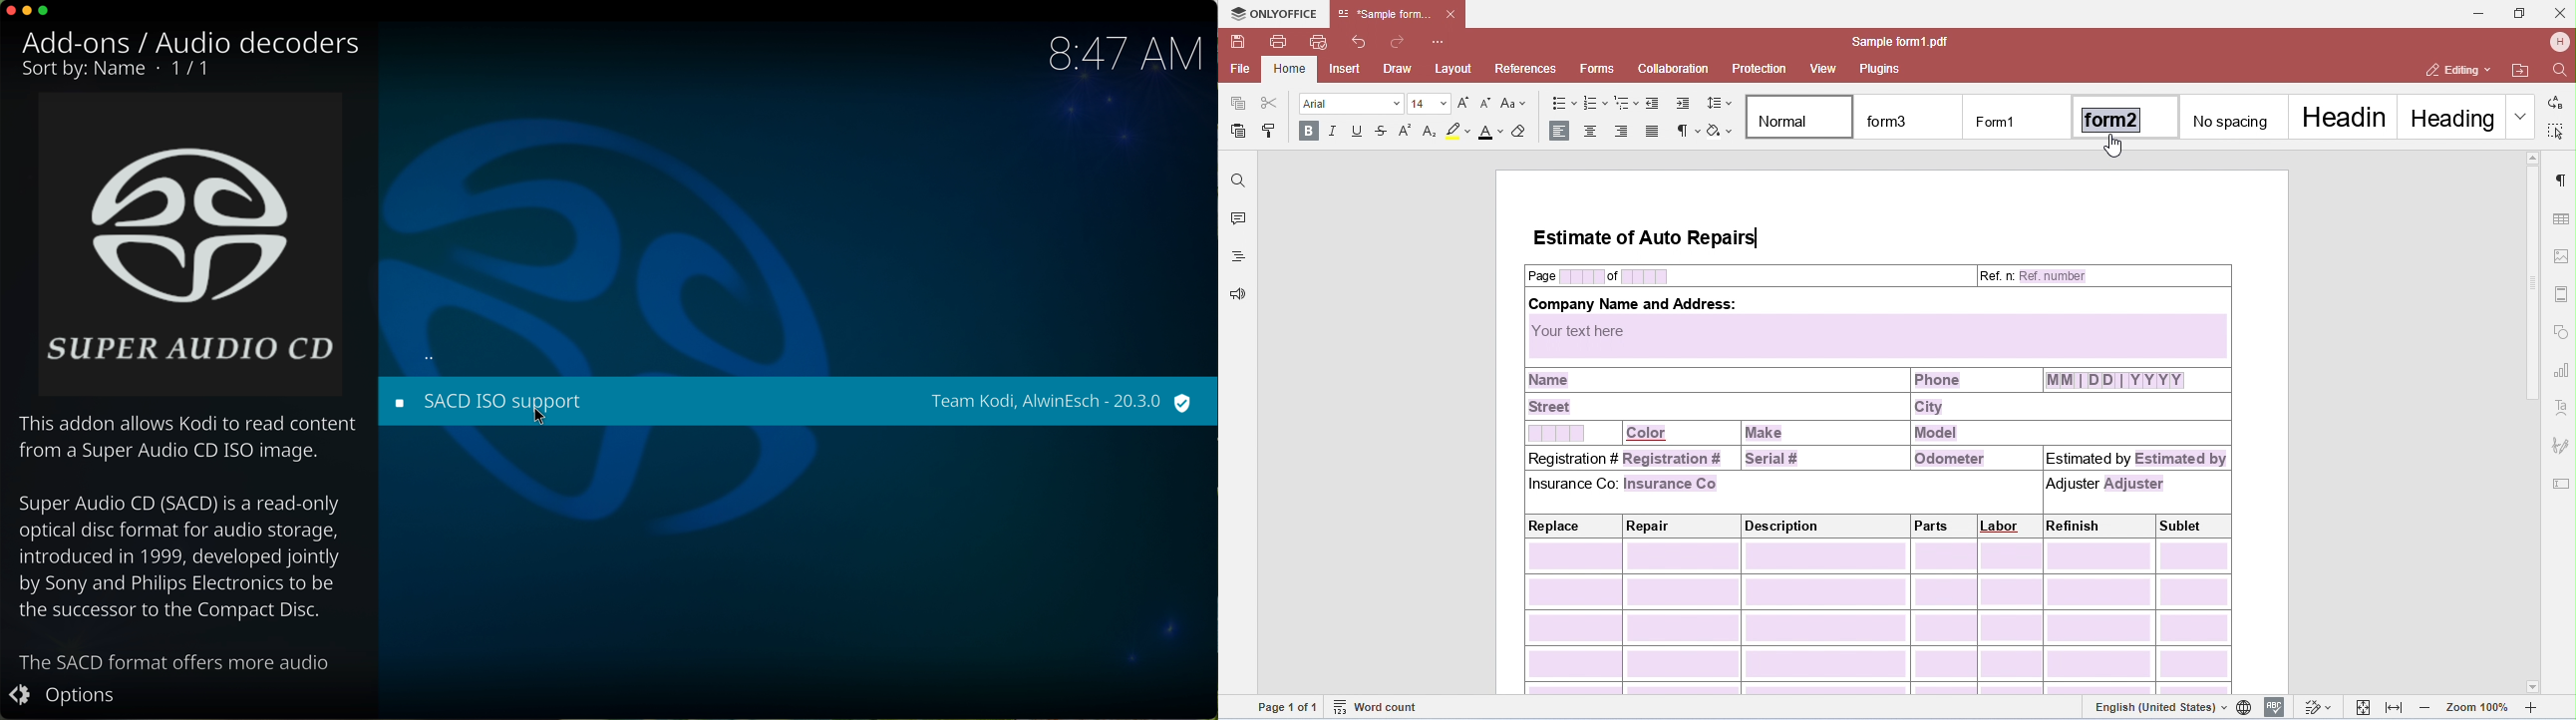  Describe the element at coordinates (47, 13) in the screenshot. I see `maximize` at that location.